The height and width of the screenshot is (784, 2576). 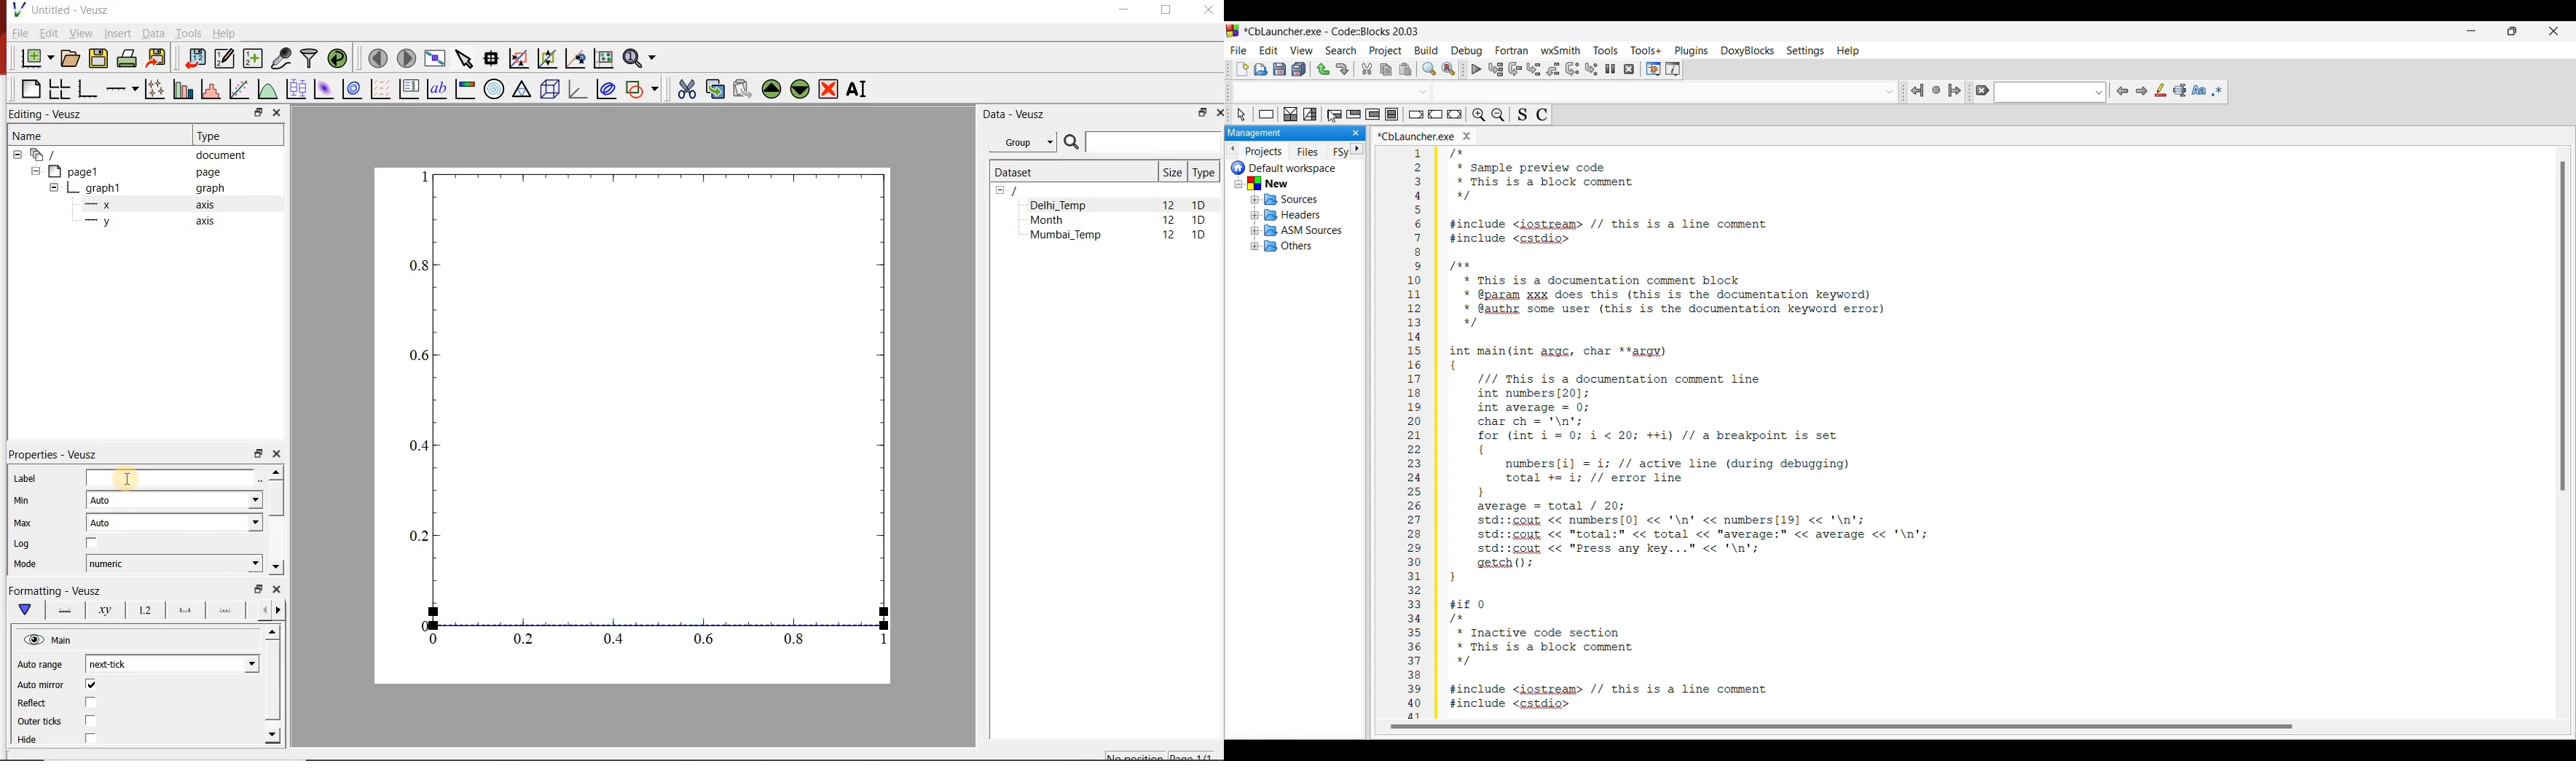 I want to click on Data, so click(x=152, y=33).